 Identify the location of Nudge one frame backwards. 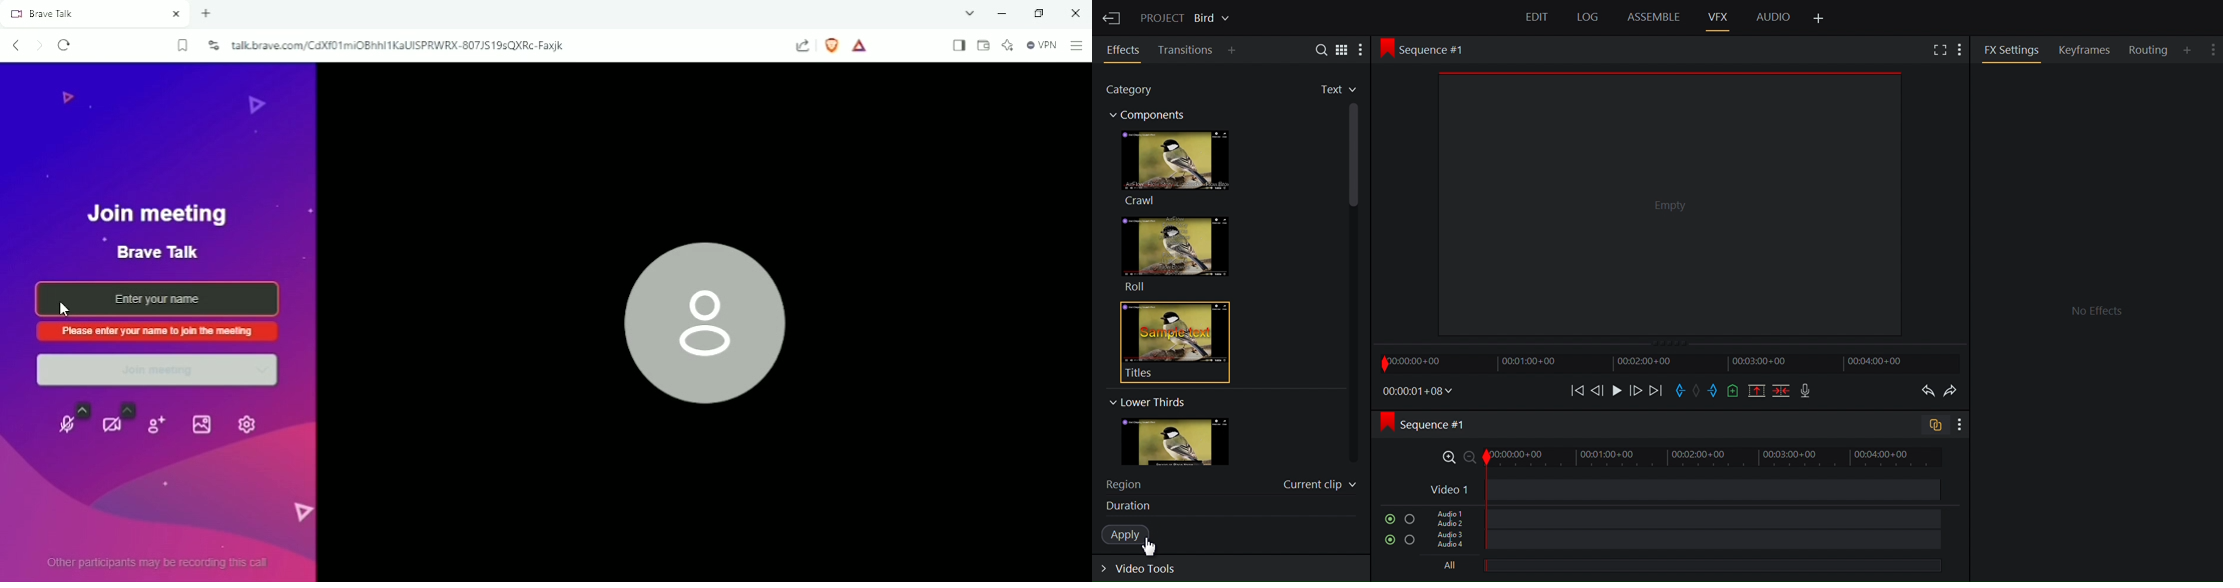
(1598, 389).